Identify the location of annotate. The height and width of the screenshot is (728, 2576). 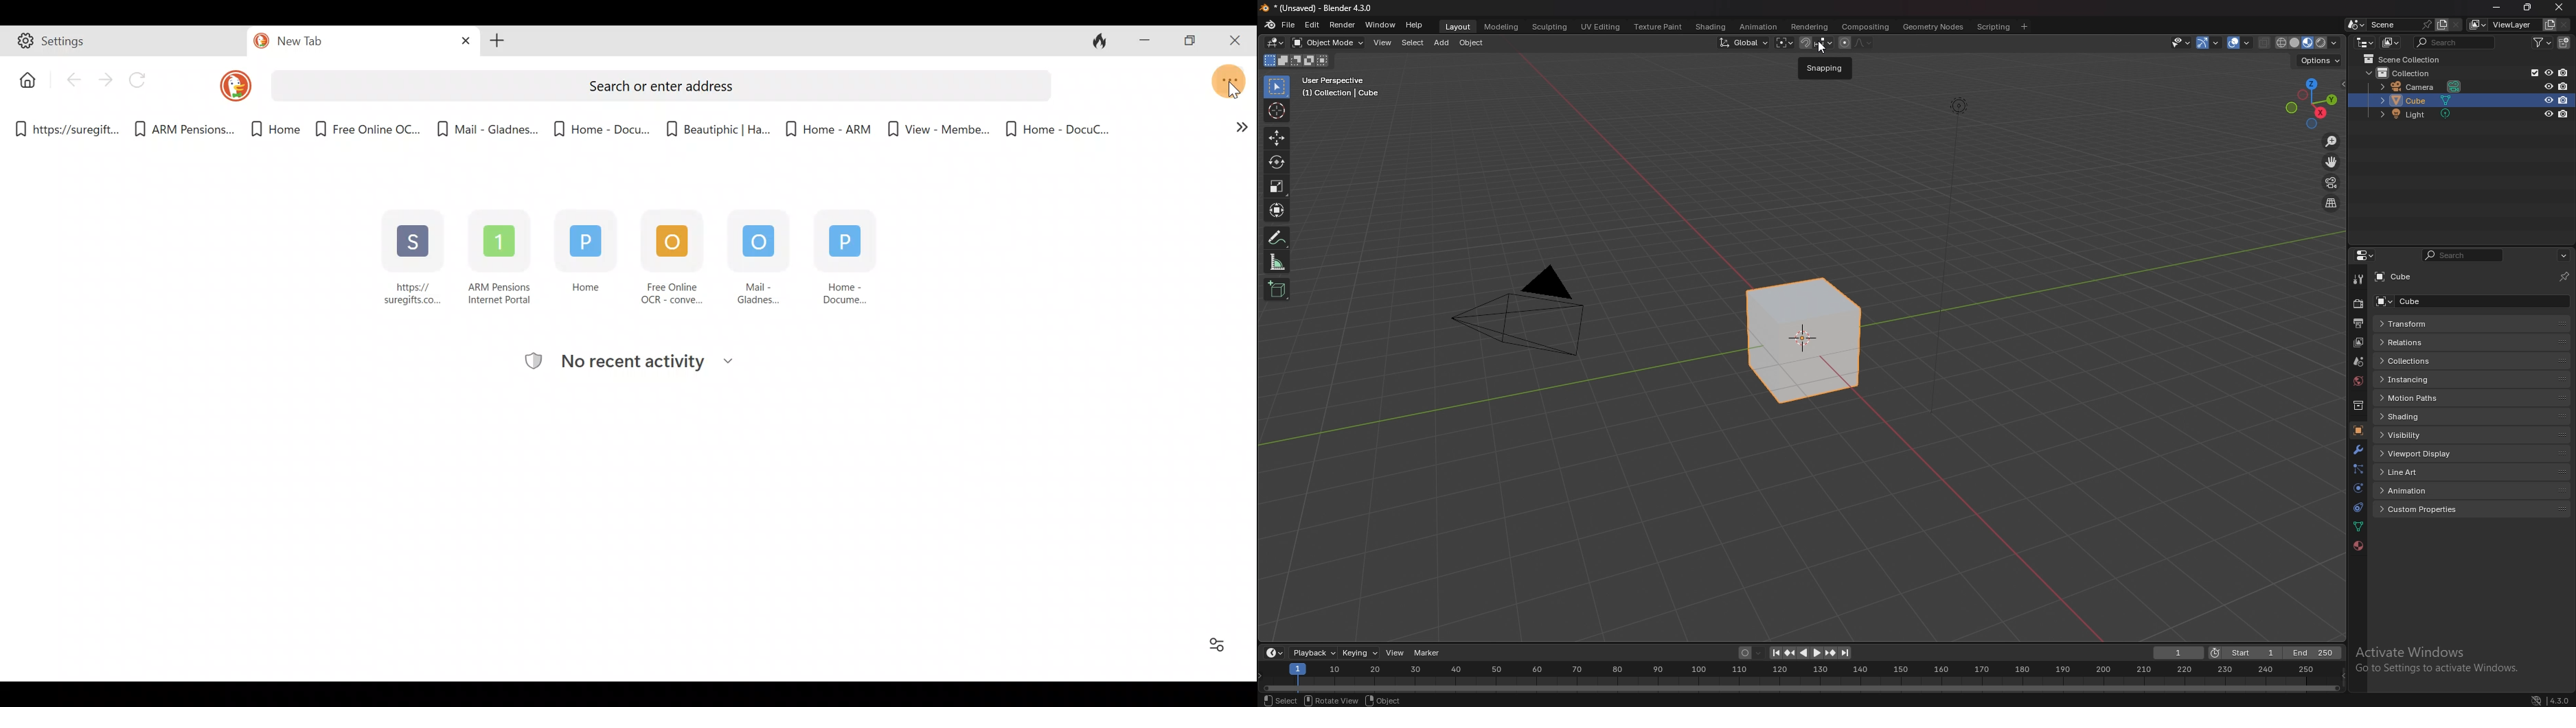
(1277, 237).